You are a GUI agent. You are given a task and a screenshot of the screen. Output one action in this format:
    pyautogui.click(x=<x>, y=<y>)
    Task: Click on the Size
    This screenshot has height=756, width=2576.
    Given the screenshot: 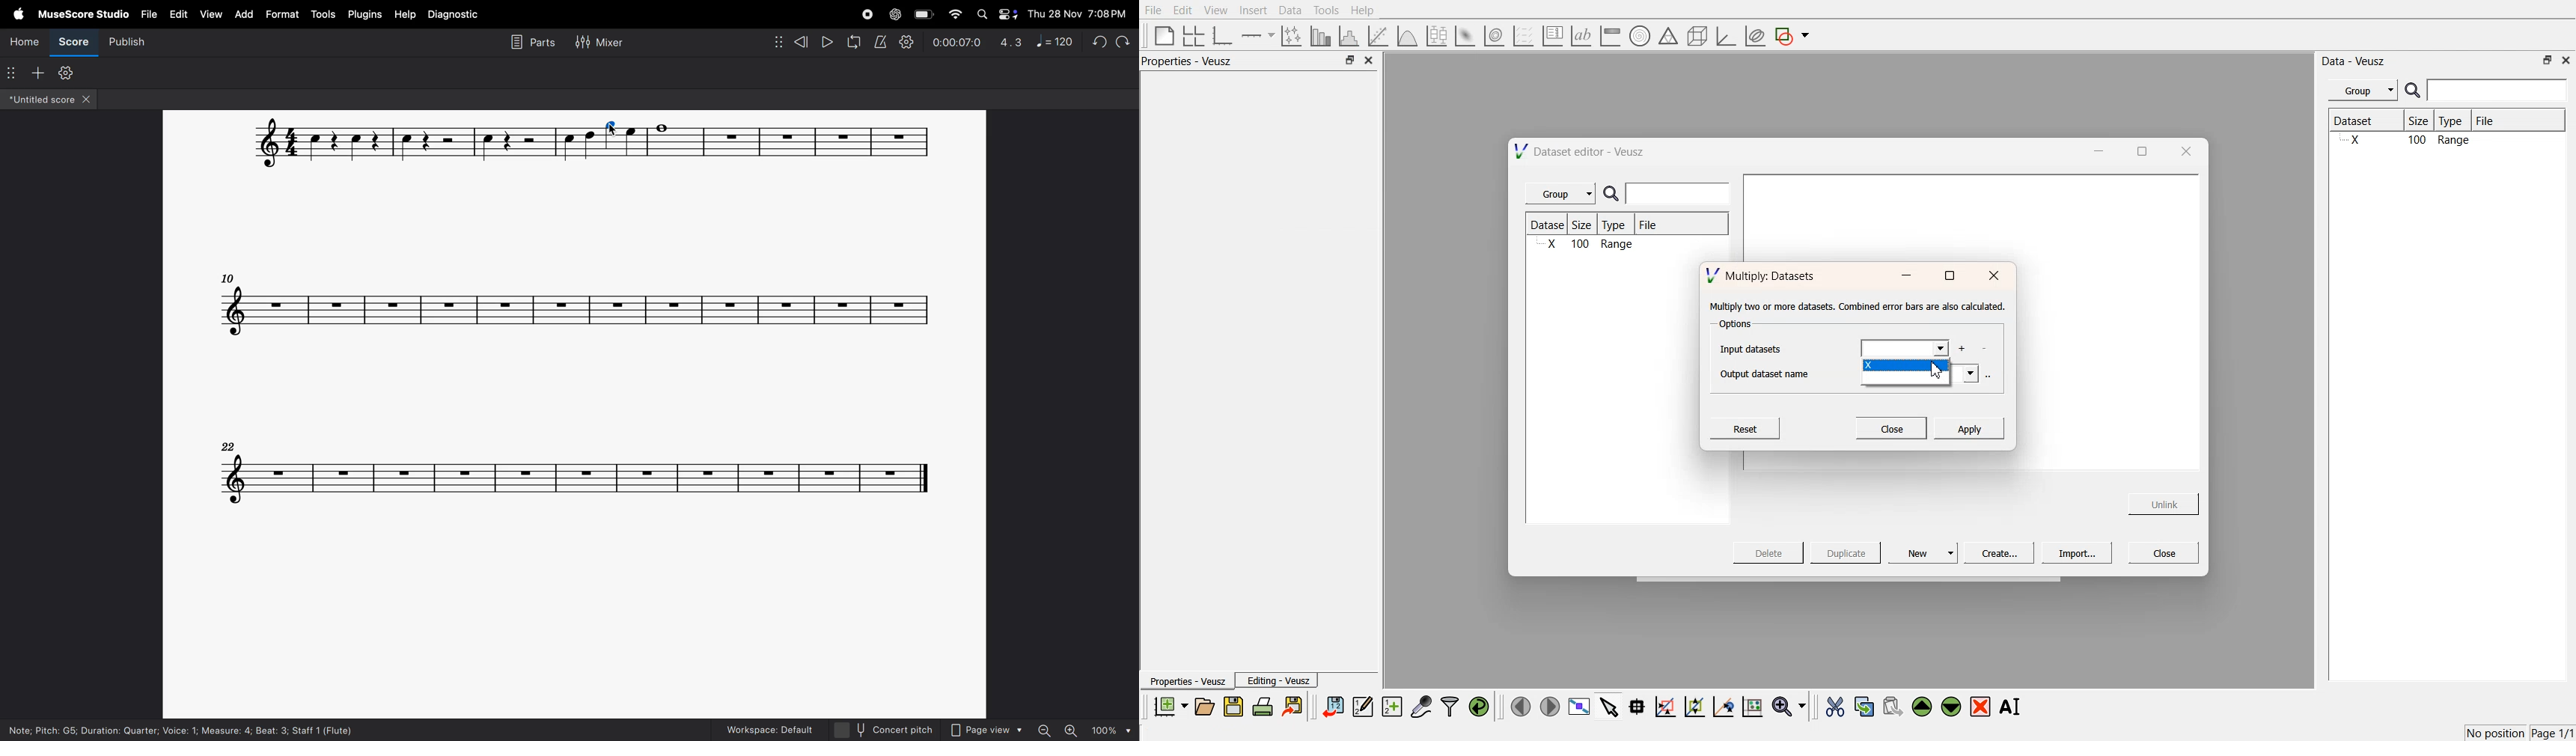 What is the action you would take?
    pyautogui.click(x=2423, y=122)
    